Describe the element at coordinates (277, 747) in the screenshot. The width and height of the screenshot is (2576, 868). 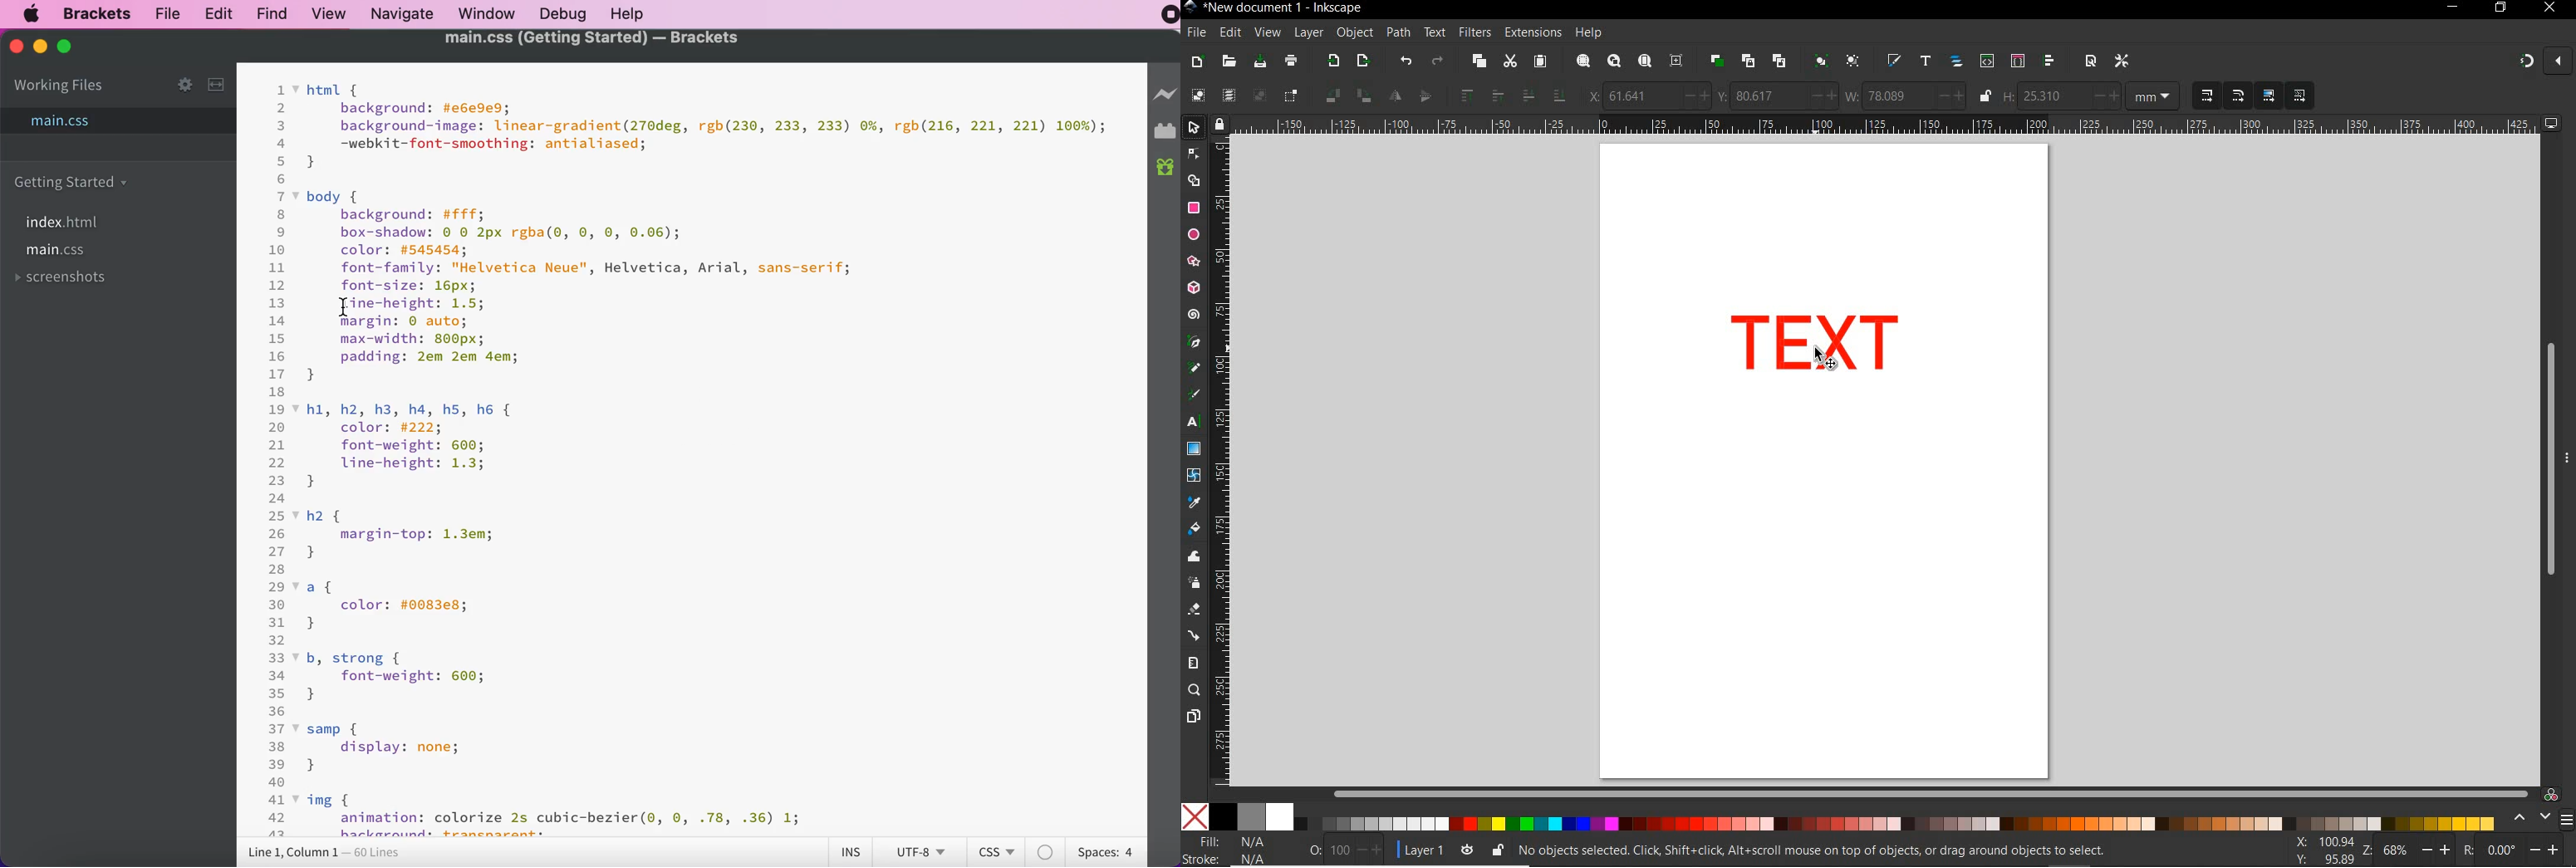
I see `38` at that location.